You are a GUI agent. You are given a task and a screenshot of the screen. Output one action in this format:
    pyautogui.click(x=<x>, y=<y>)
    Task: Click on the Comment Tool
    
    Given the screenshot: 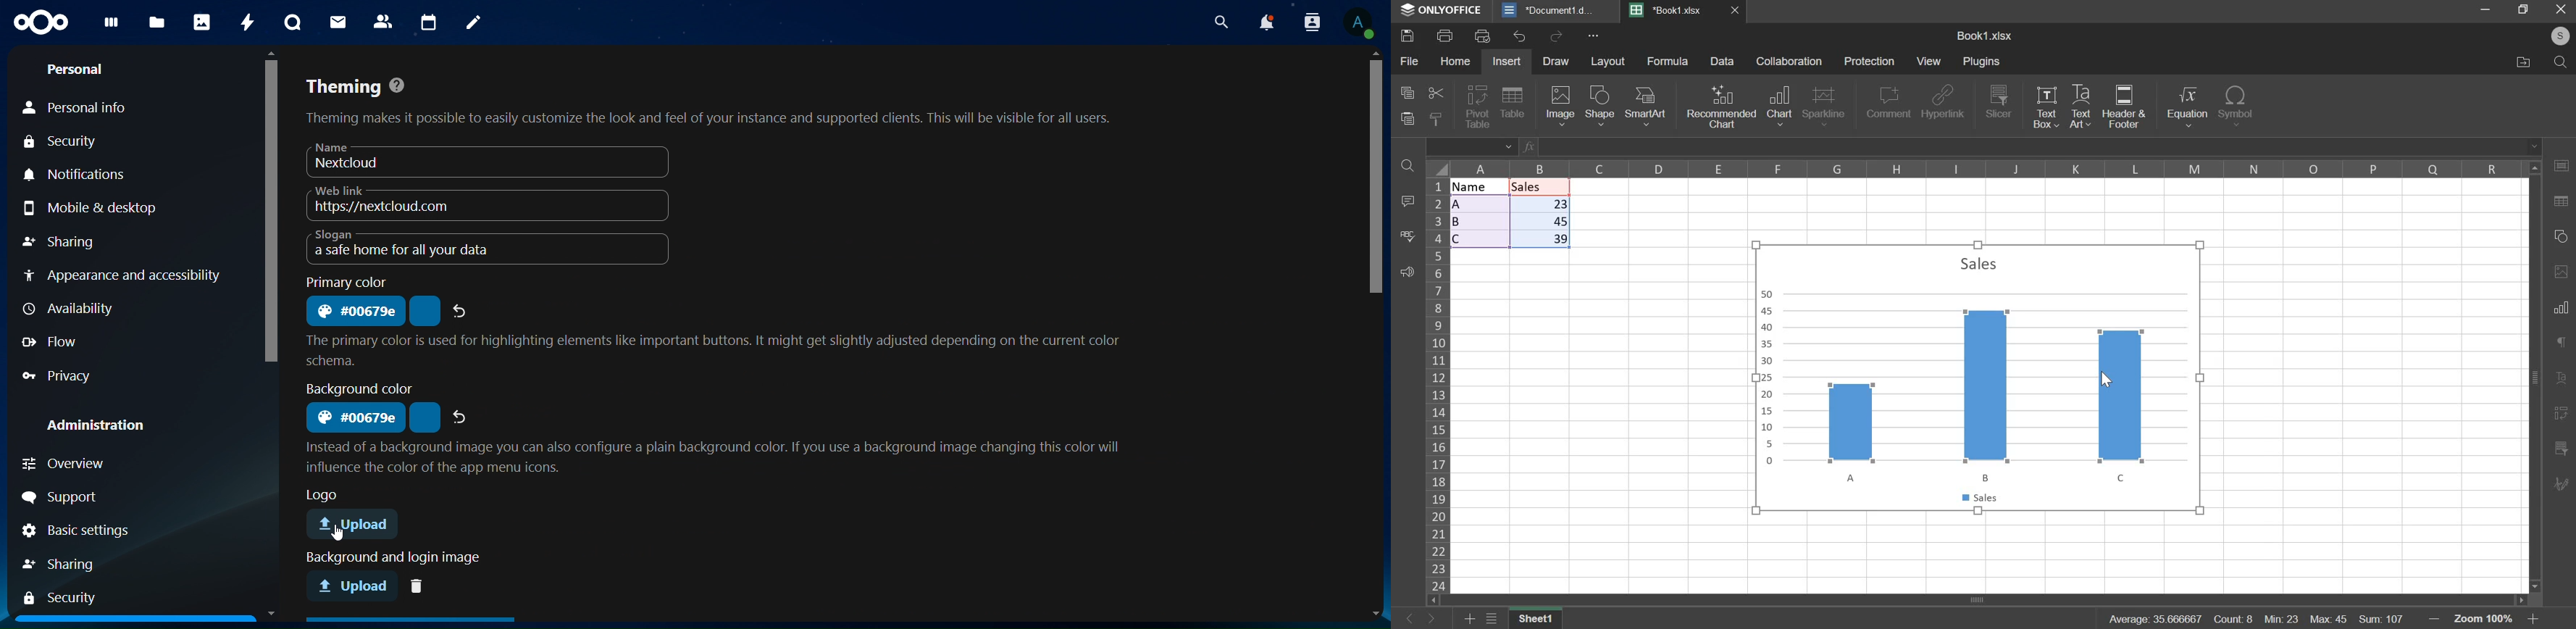 What is the action you would take?
    pyautogui.click(x=2561, y=341)
    